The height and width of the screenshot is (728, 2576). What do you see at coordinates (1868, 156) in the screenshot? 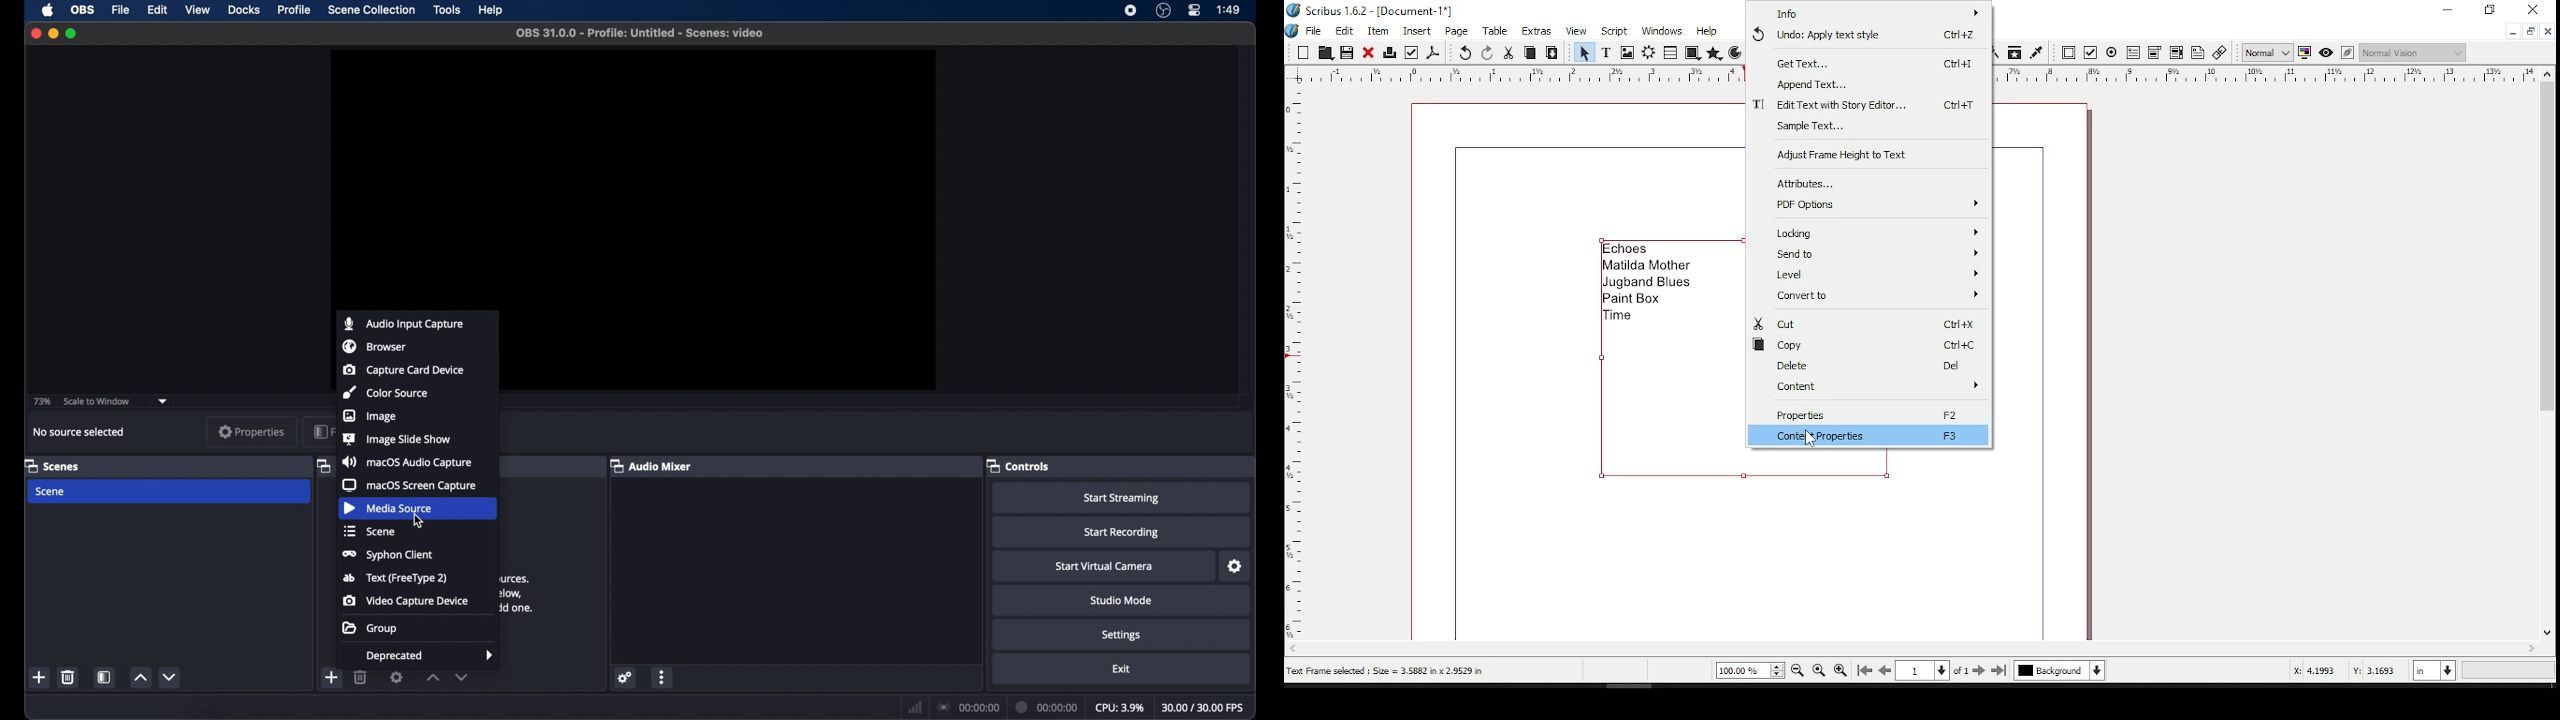
I see `adjust frame height to text` at bounding box center [1868, 156].